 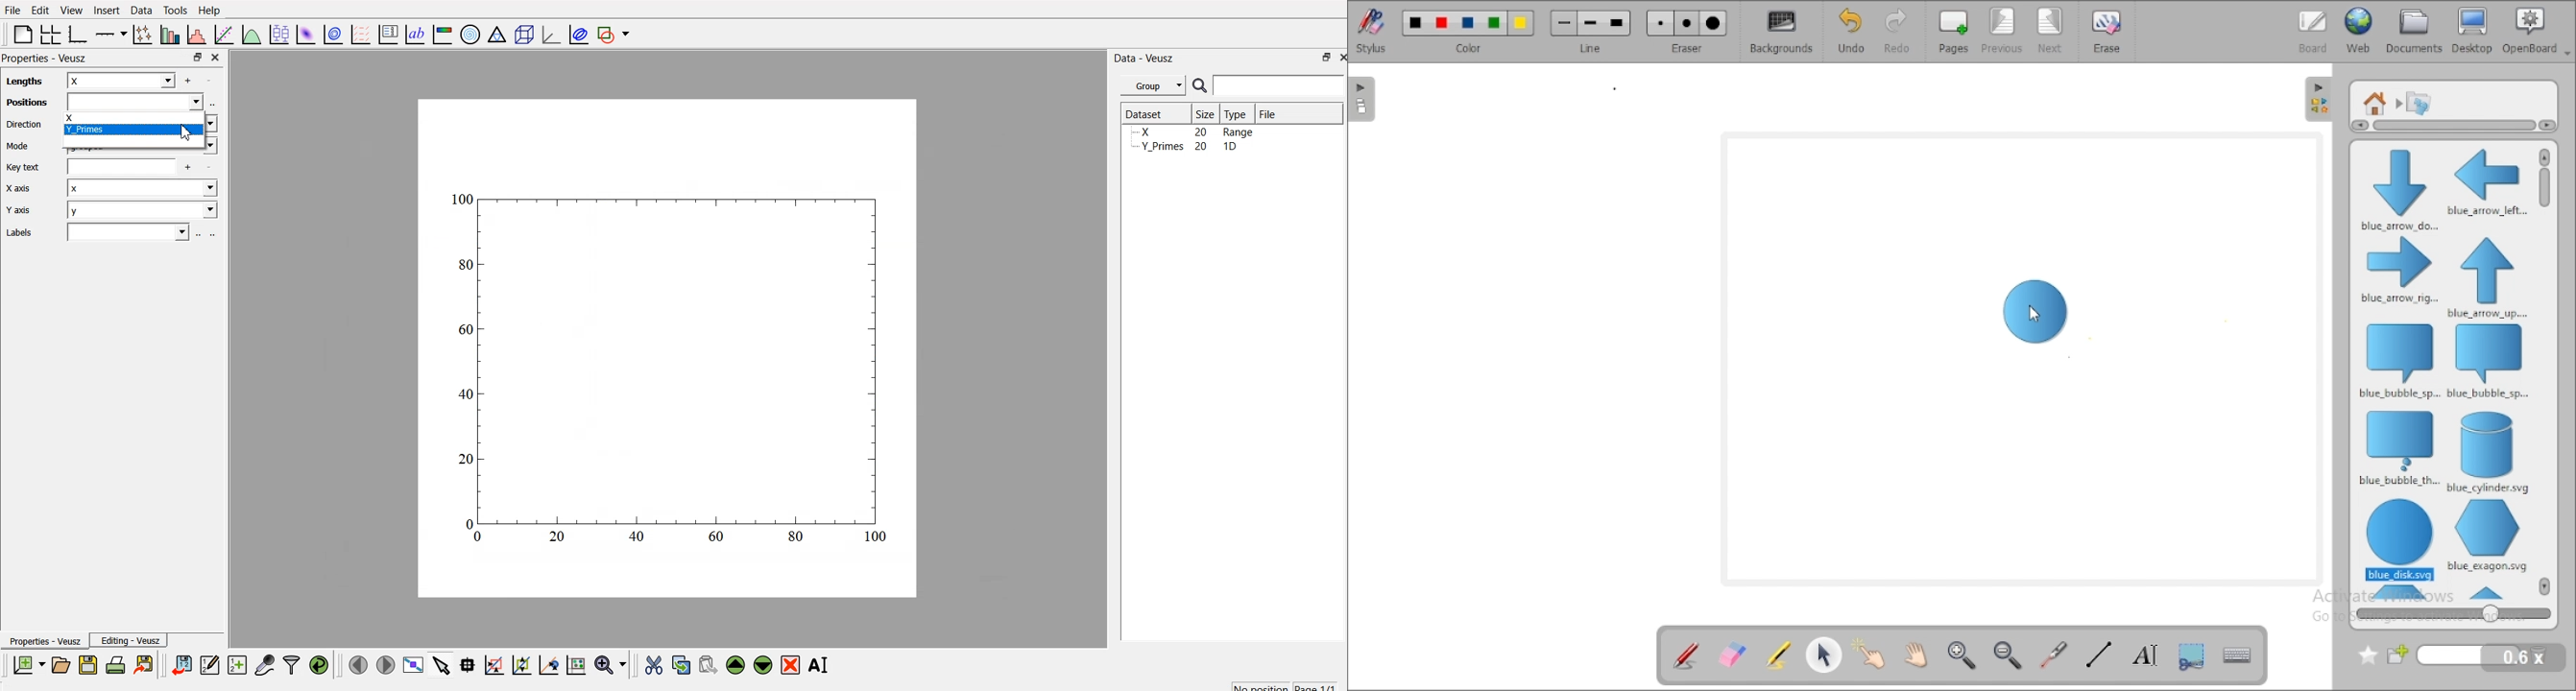 What do you see at coordinates (190, 133) in the screenshot?
I see `cursor` at bounding box center [190, 133].